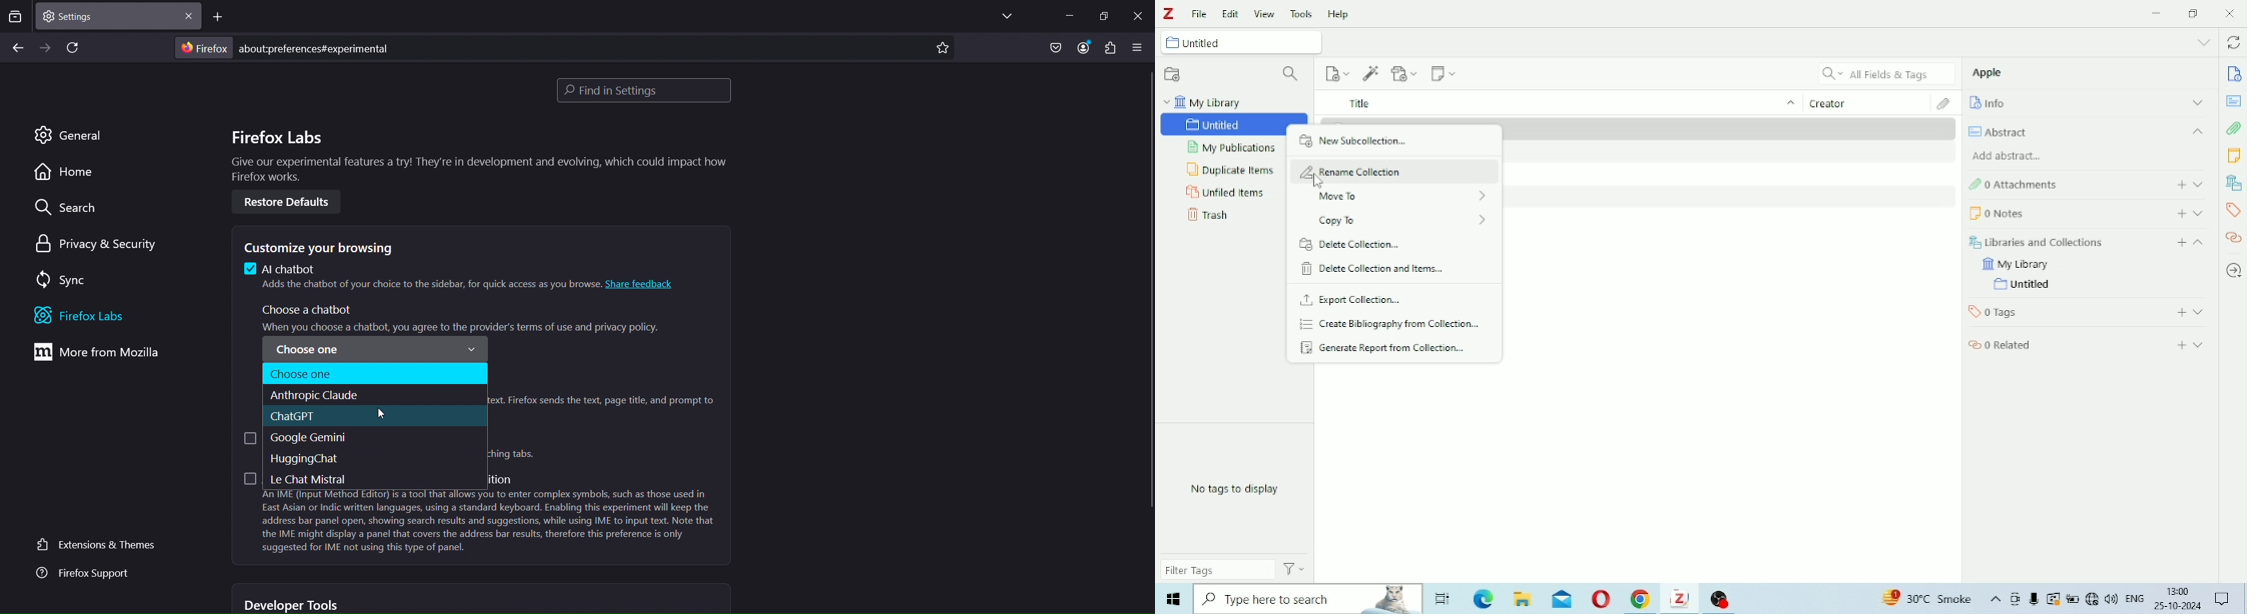  I want to click on Info, so click(2235, 75).